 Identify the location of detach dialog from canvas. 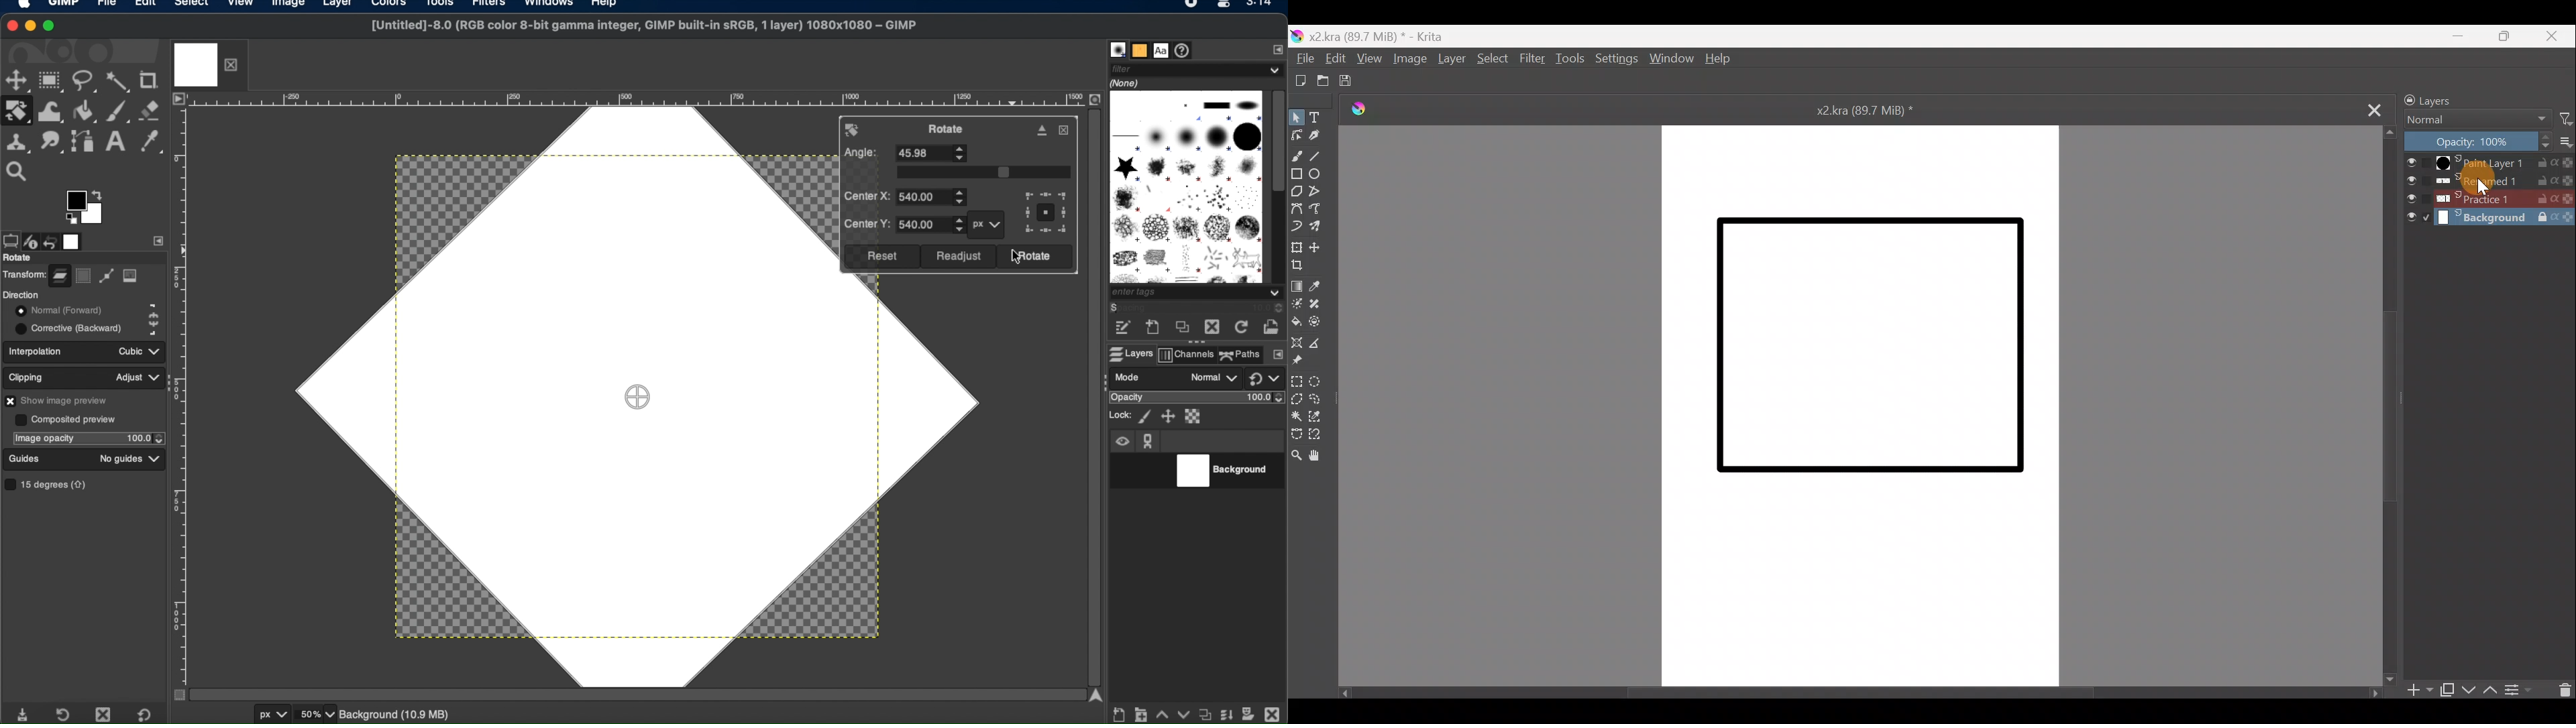
(1042, 130).